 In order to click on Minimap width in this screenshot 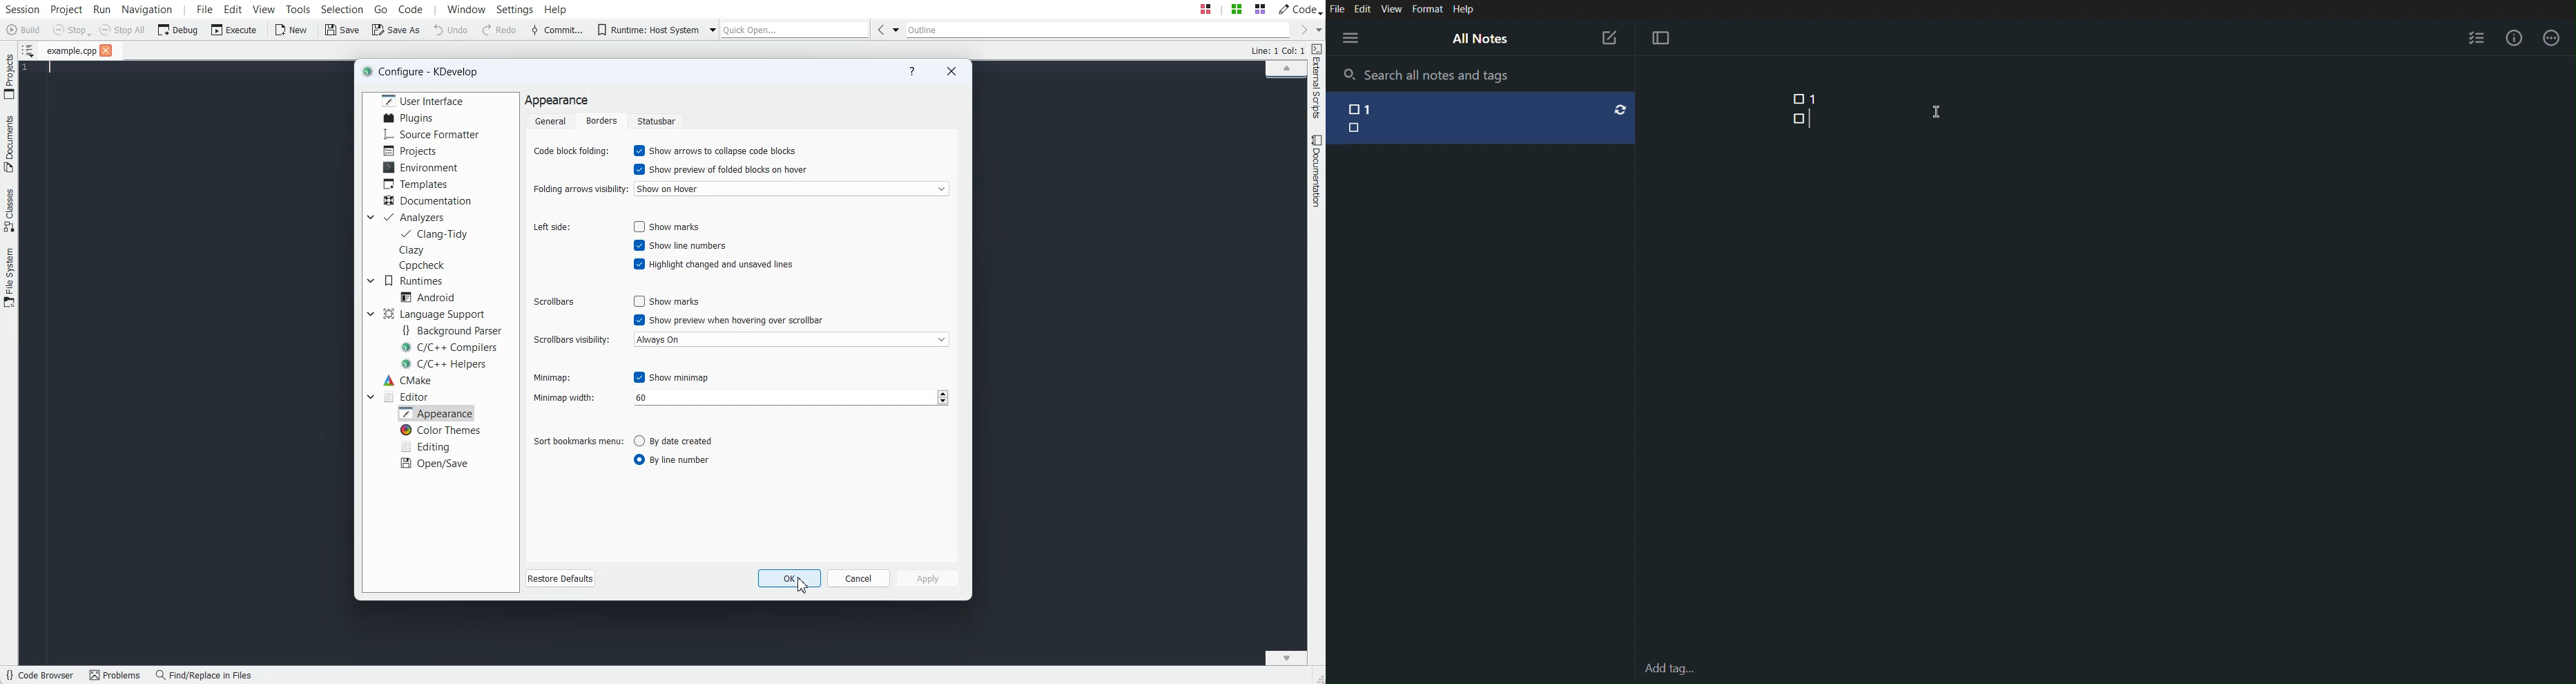, I will do `click(578, 397)`.